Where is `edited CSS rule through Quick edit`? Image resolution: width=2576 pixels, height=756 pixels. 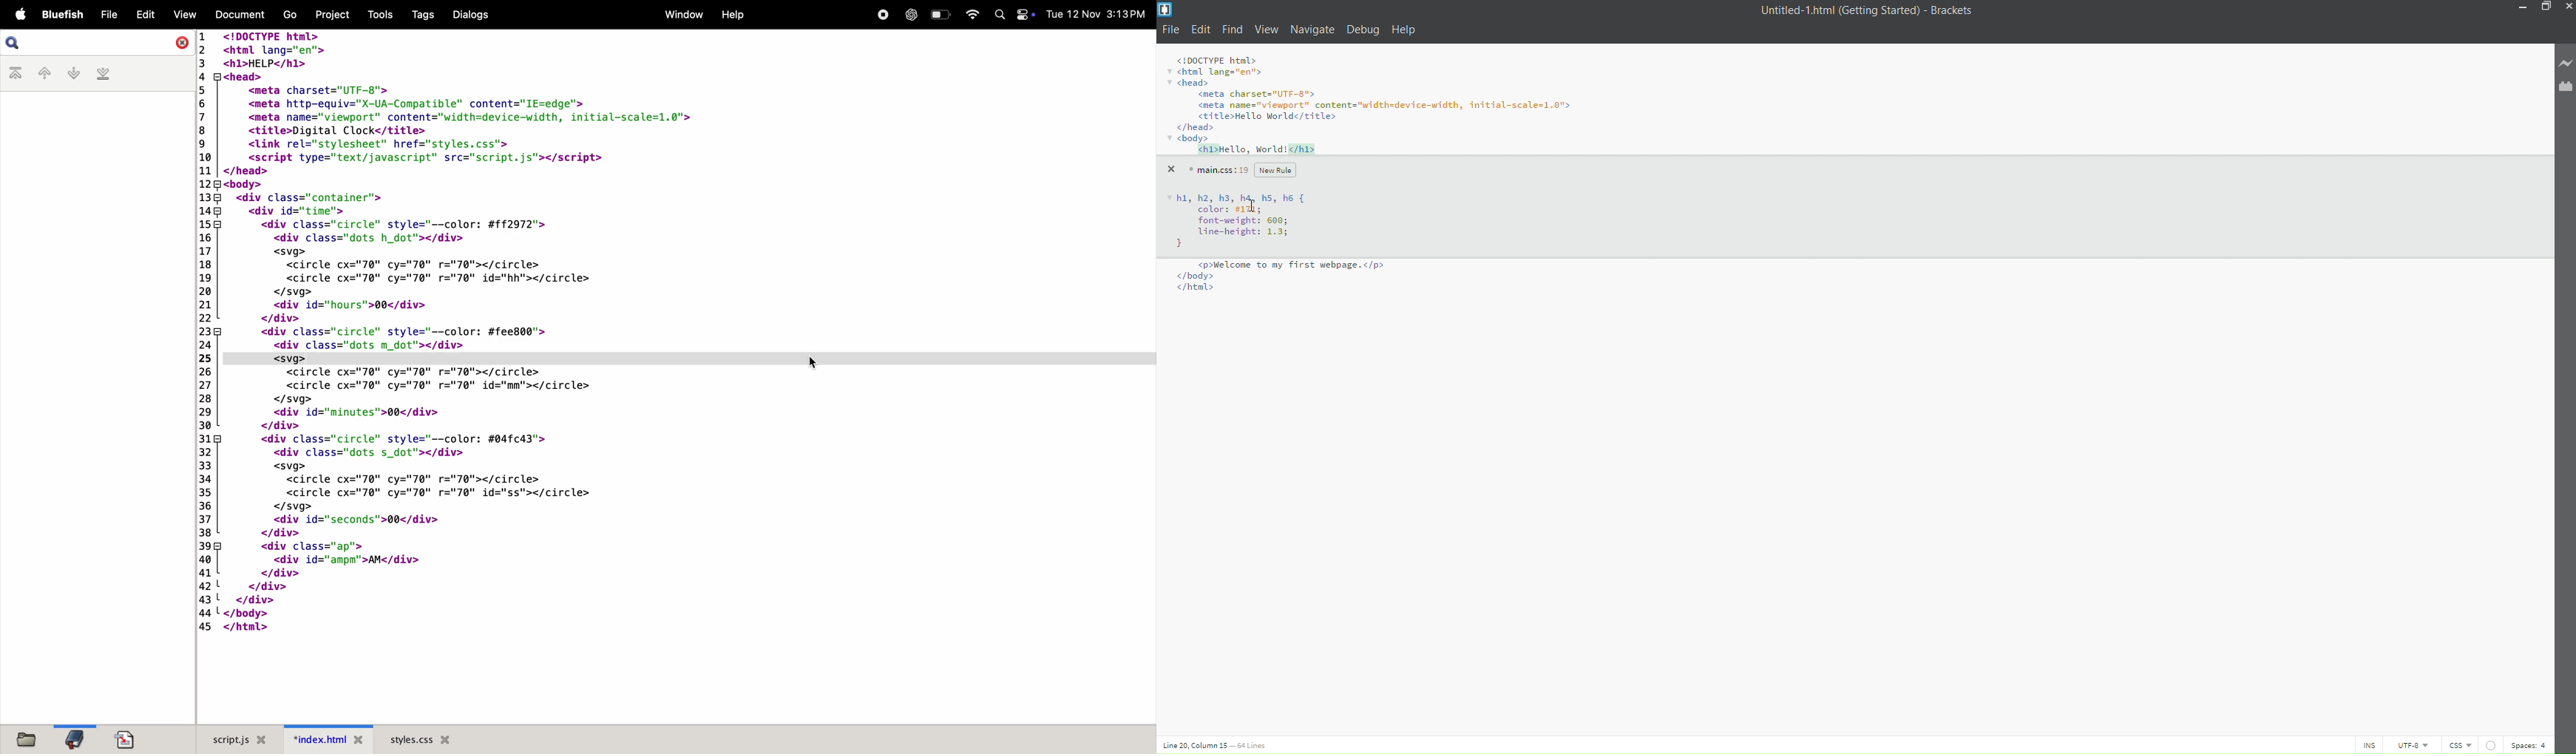 edited CSS rule through Quick edit is located at coordinates (1232, 209).